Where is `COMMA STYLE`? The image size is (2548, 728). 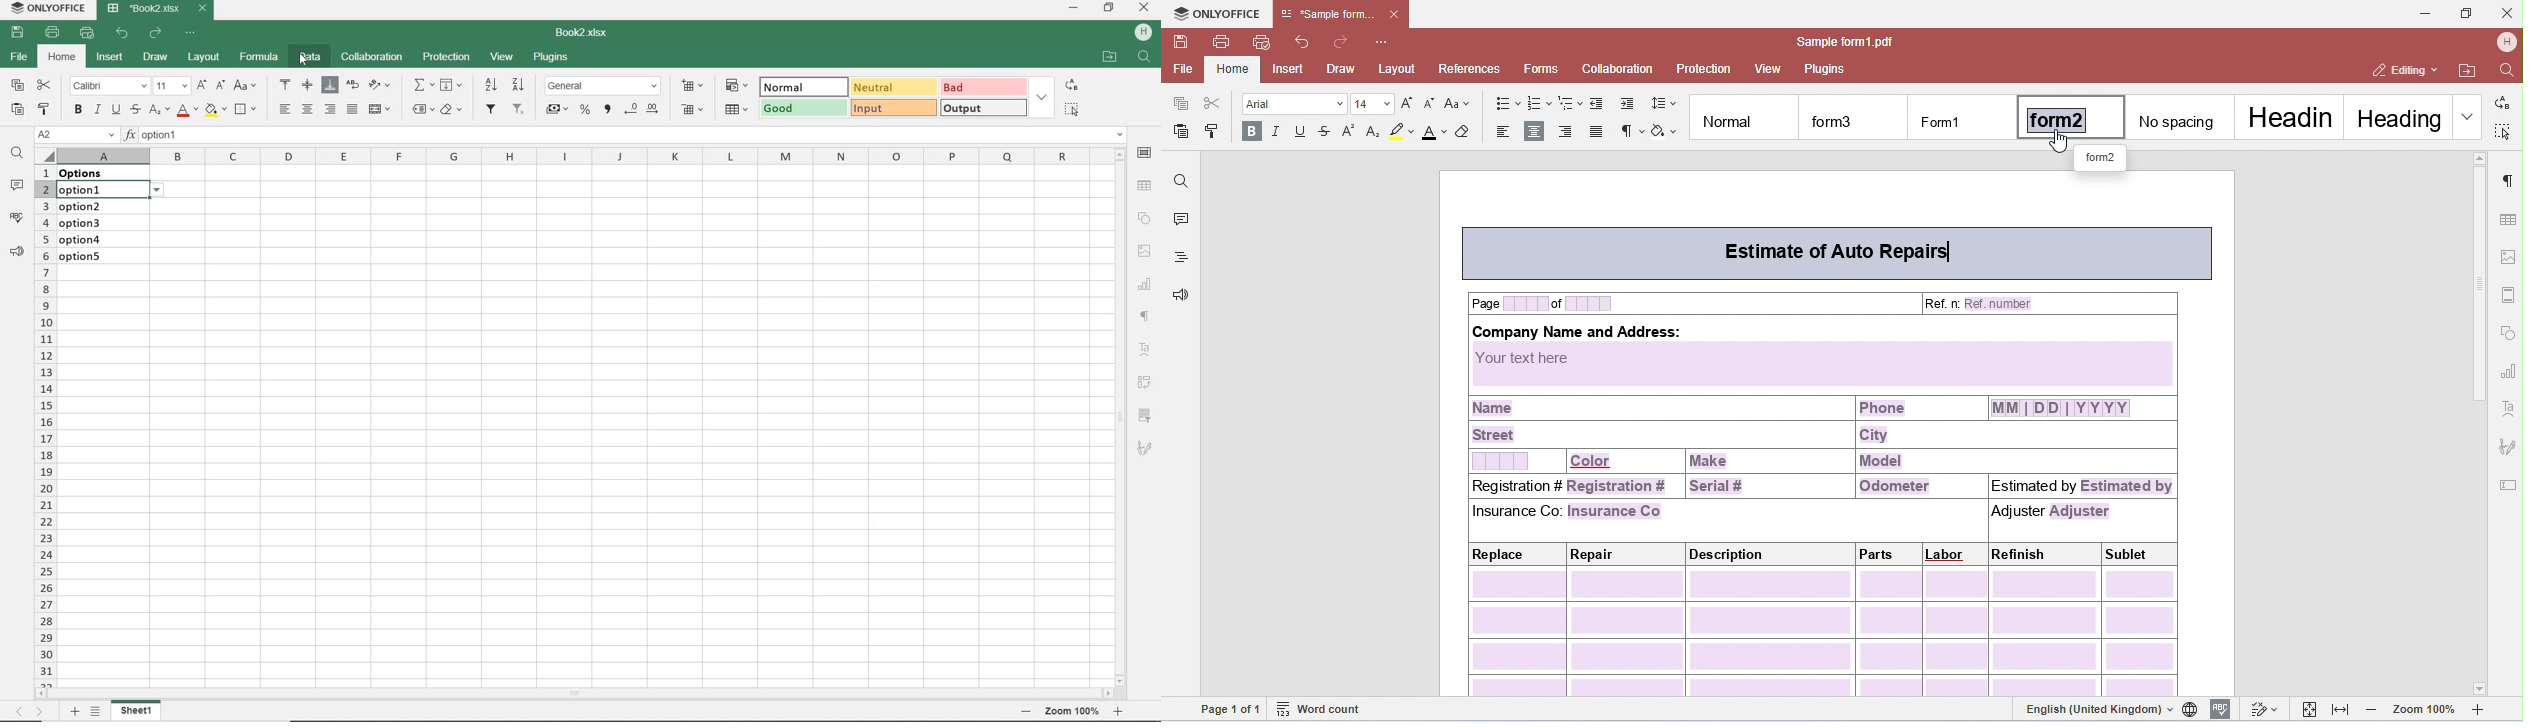
COMMA STYLE is located at coordinates (607, 111).